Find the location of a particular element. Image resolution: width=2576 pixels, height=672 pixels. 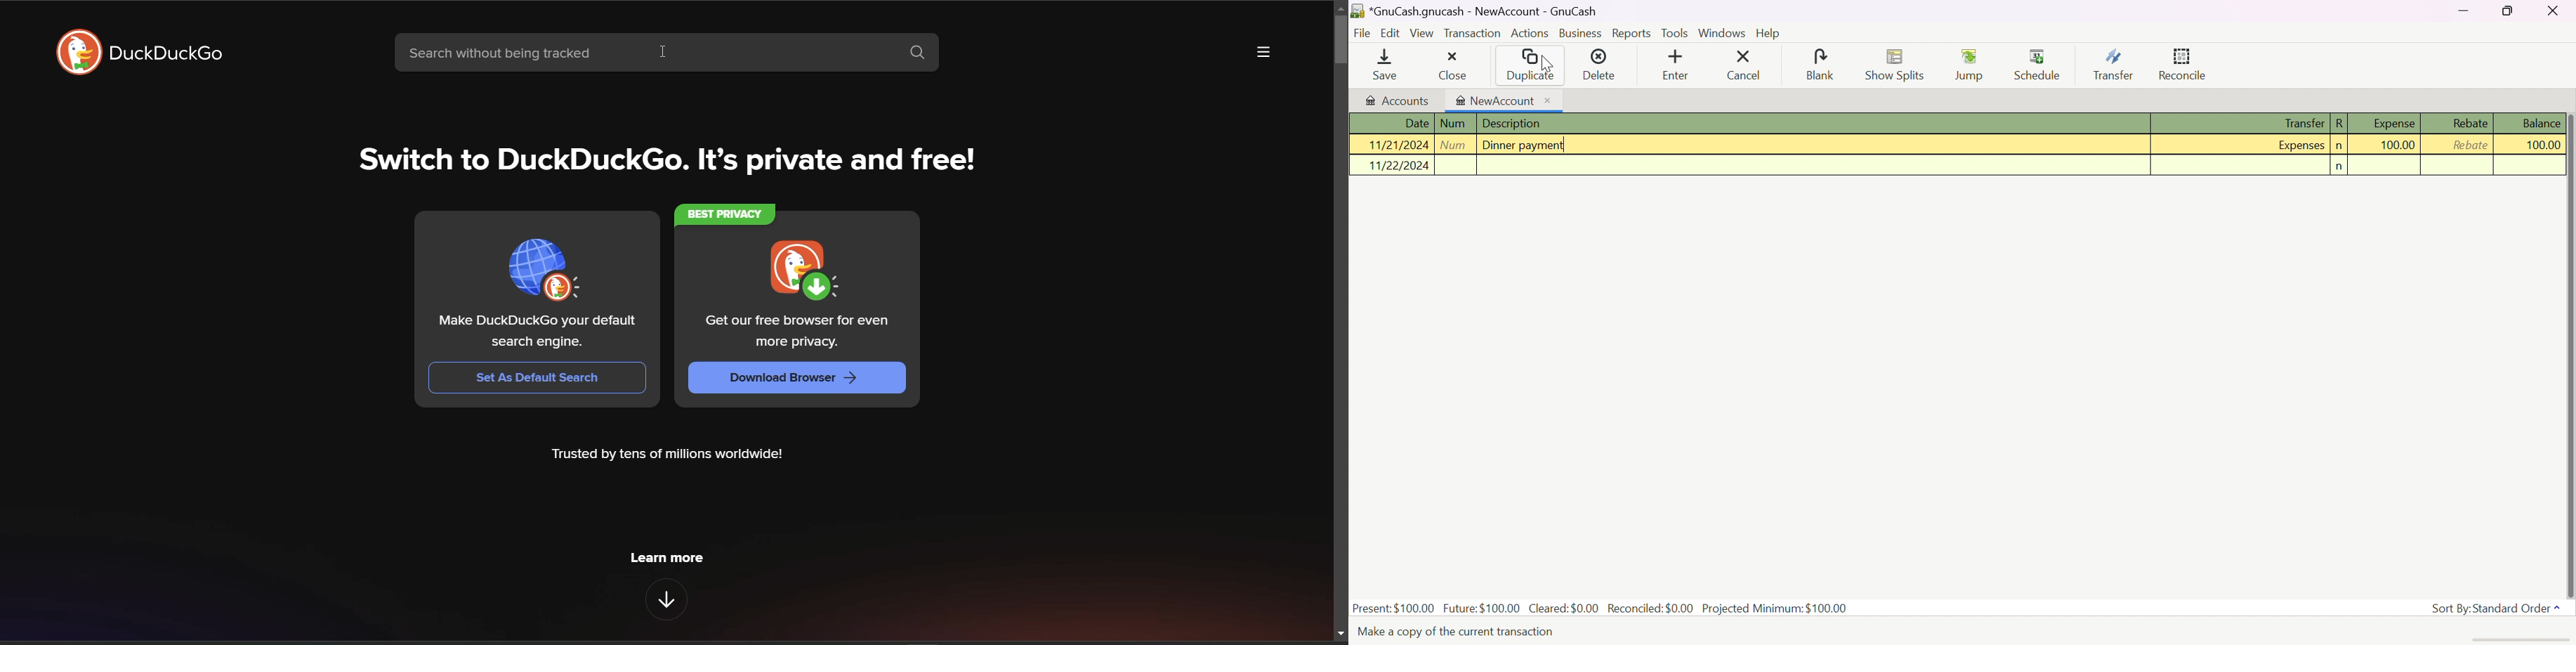

11/22/2024 is located at coordinates (1400, 164).